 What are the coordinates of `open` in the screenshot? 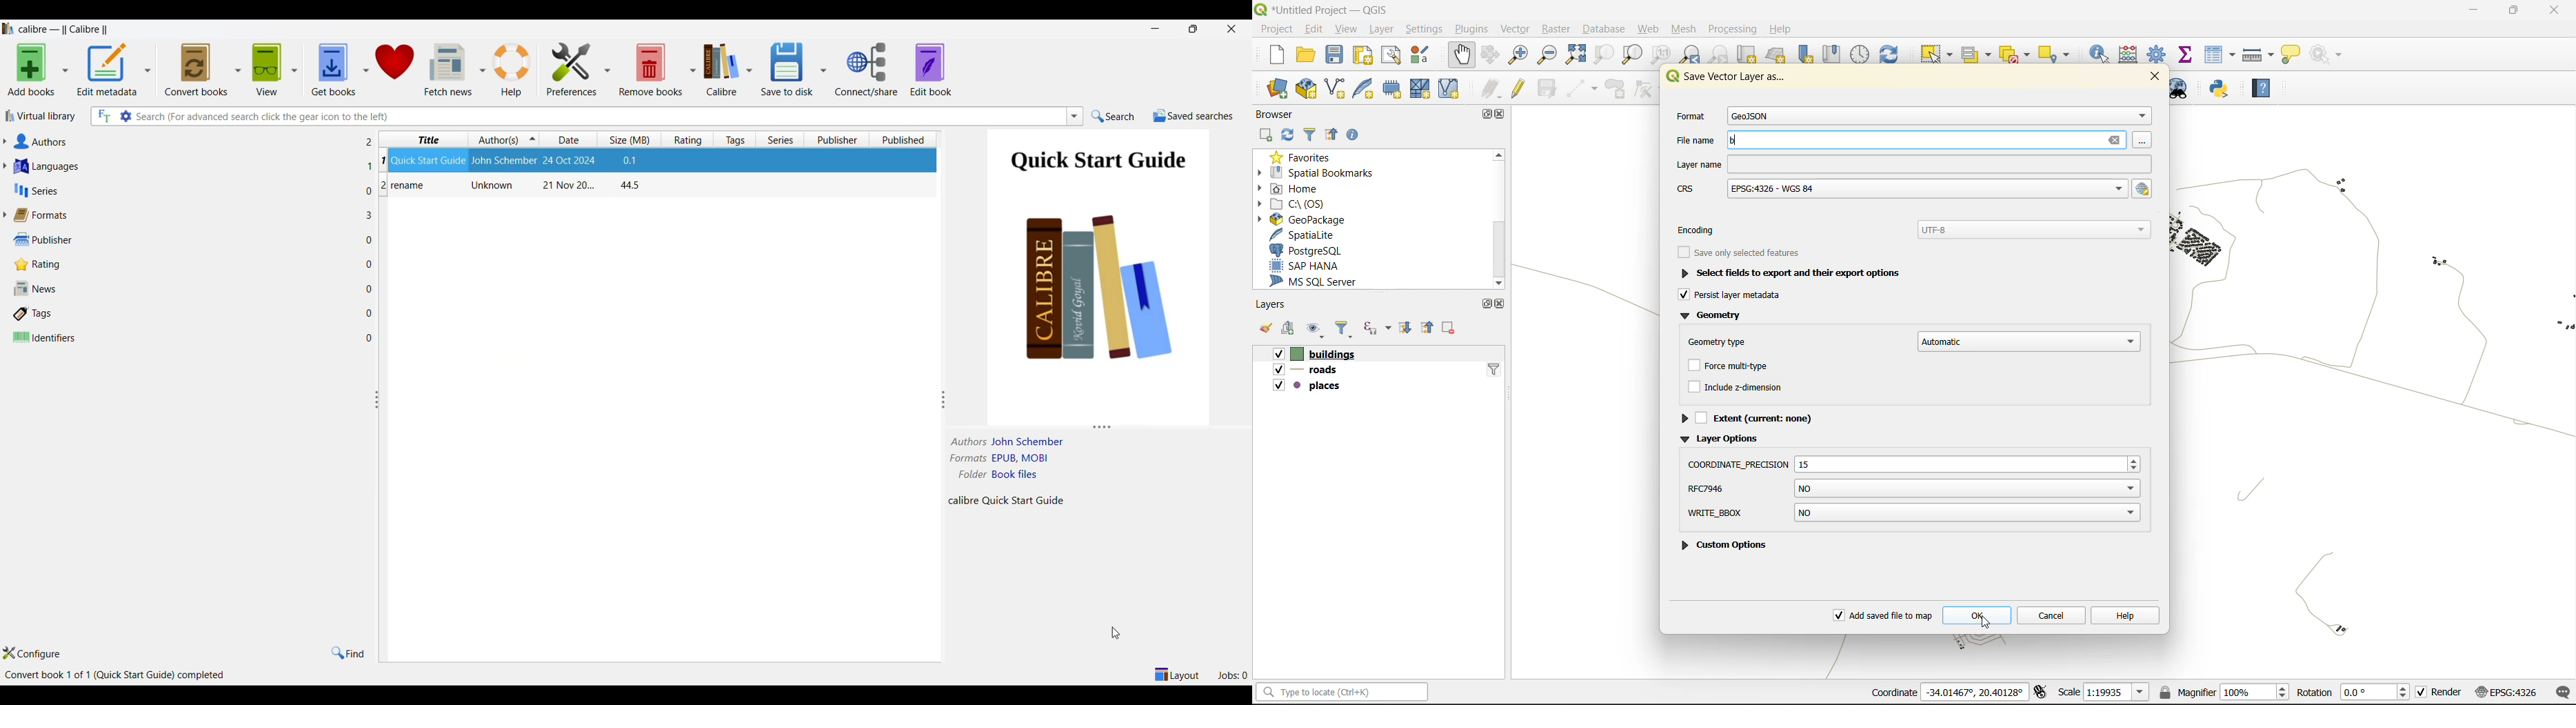 It's located at (1303, 54).